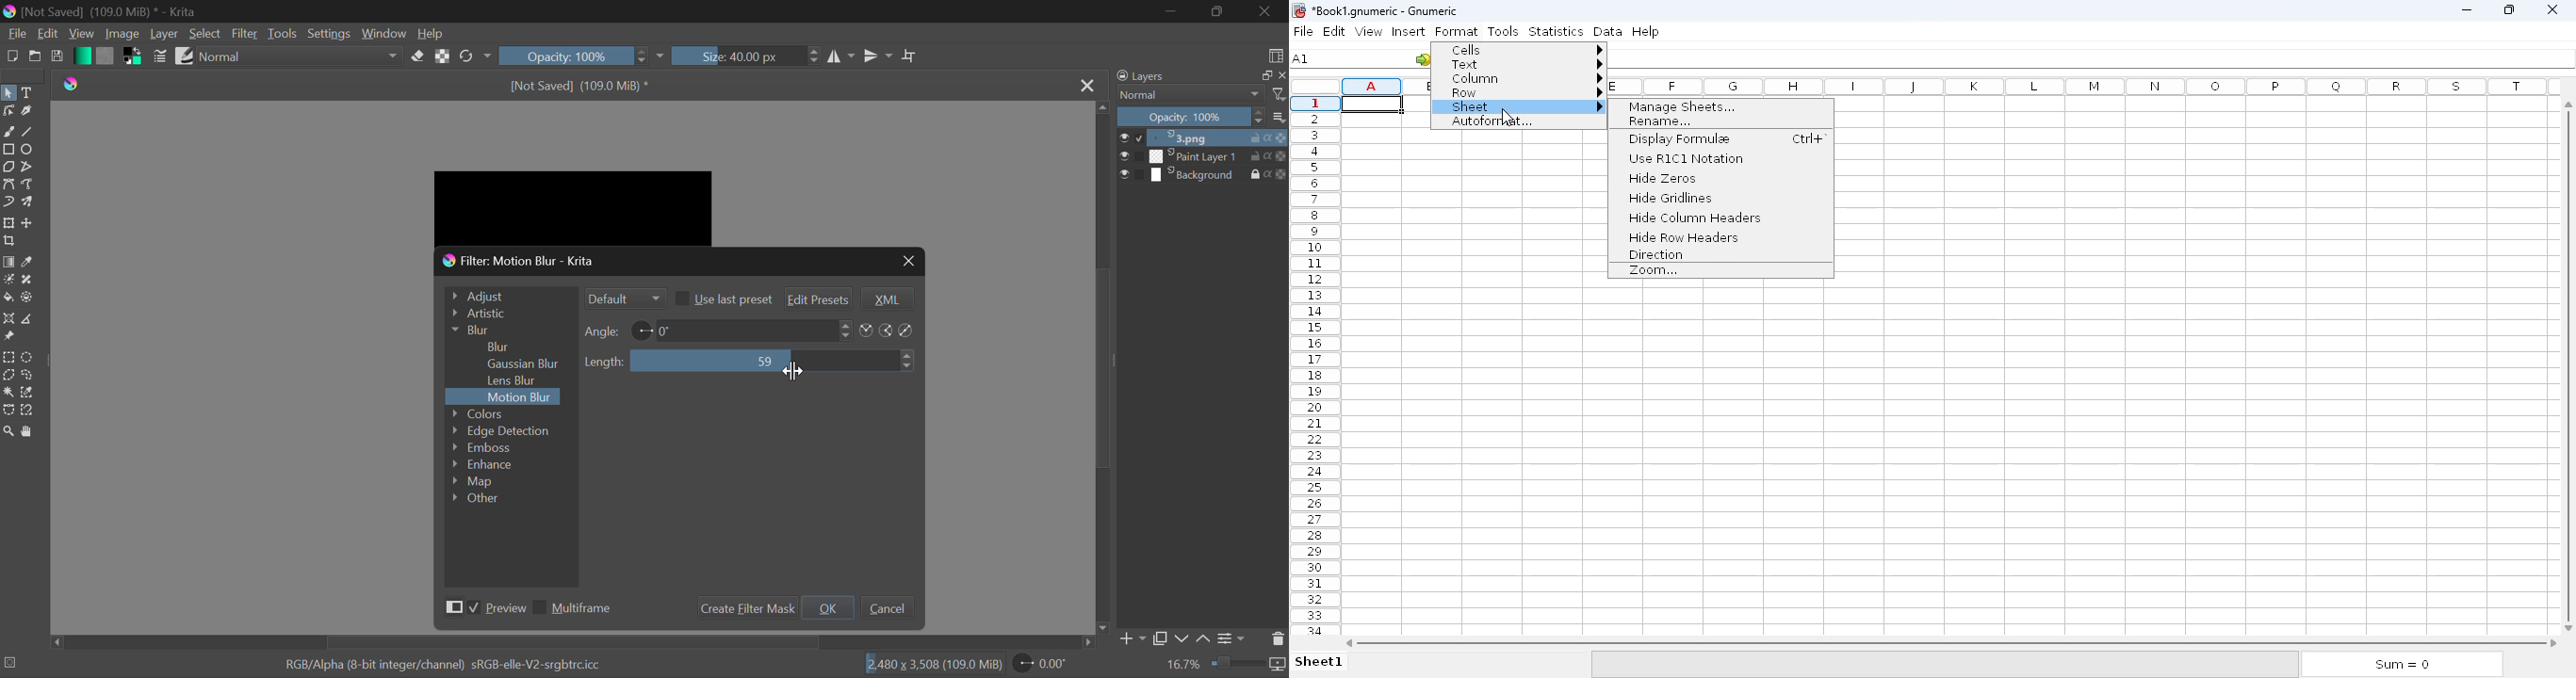  Describe the element at coordinates (1664, 178) in the screenshot. I see `hide zeros` at that location.